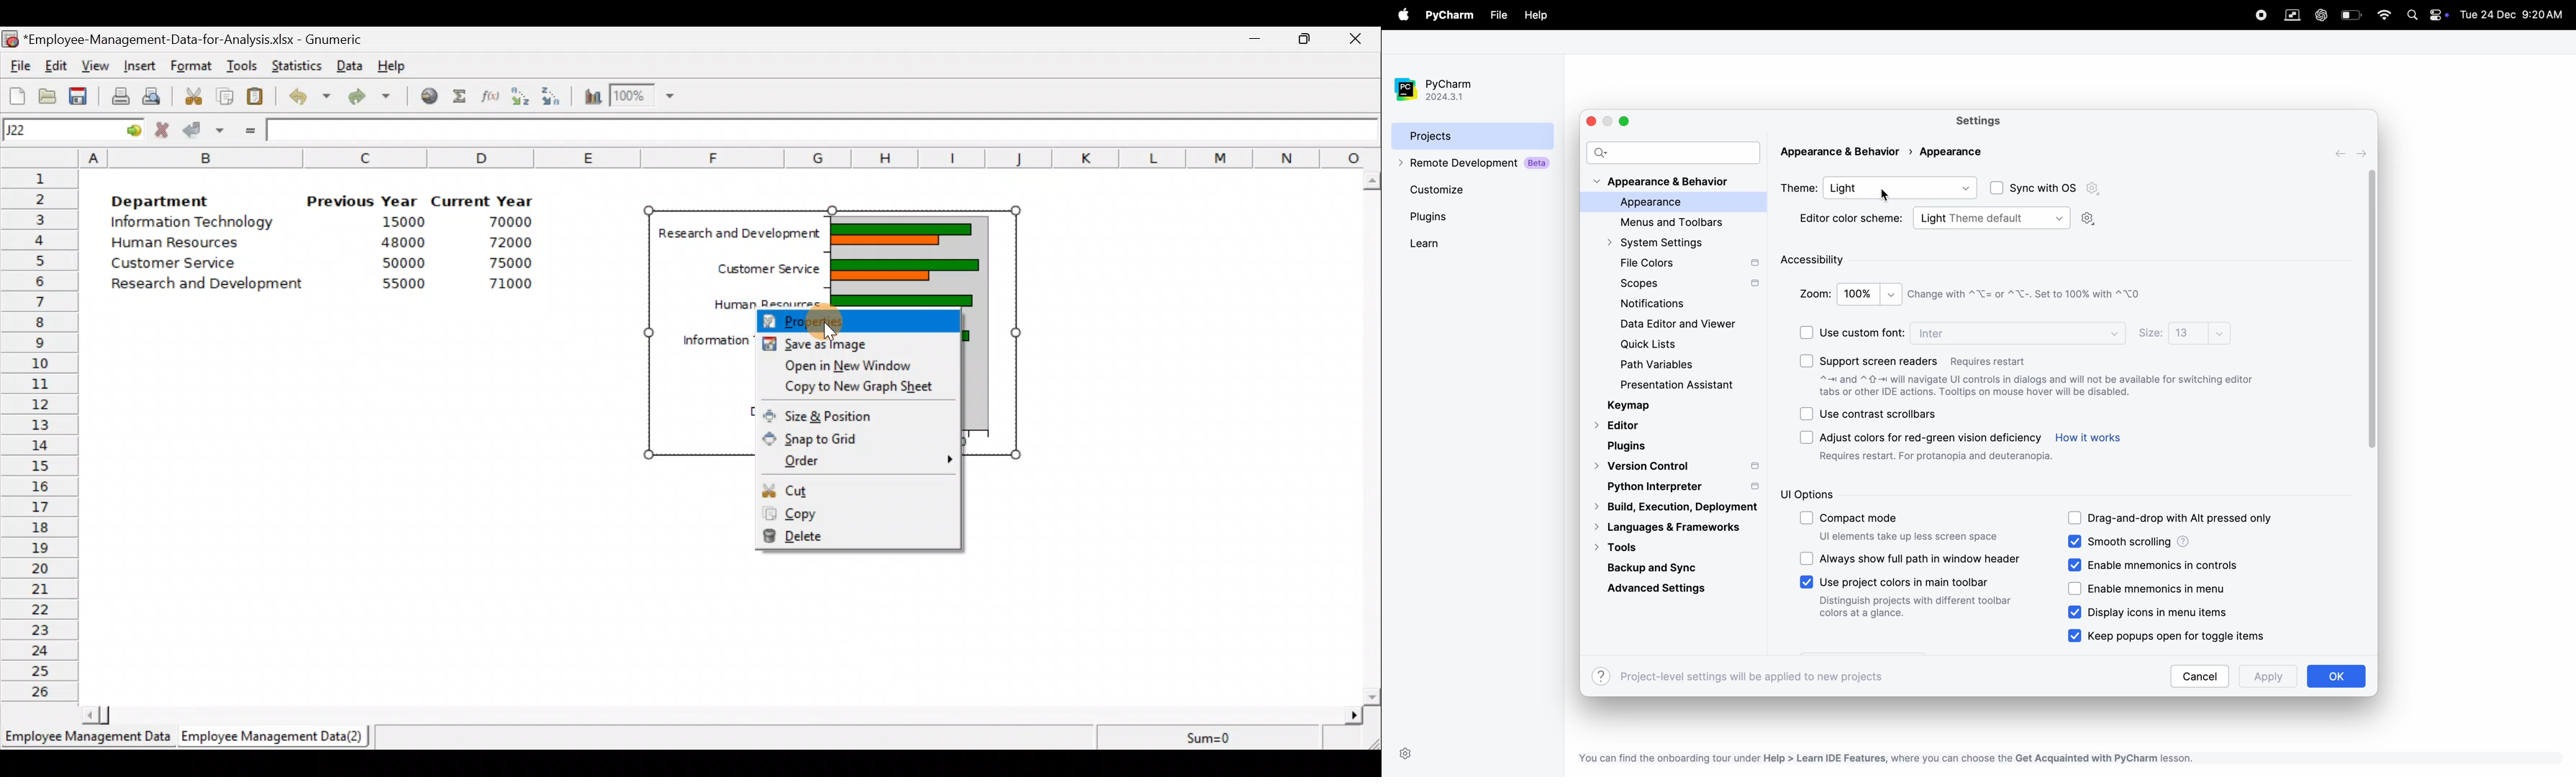  Describe the element at coordinates (402, 285) in the screenshot. I see `55000` at that location.